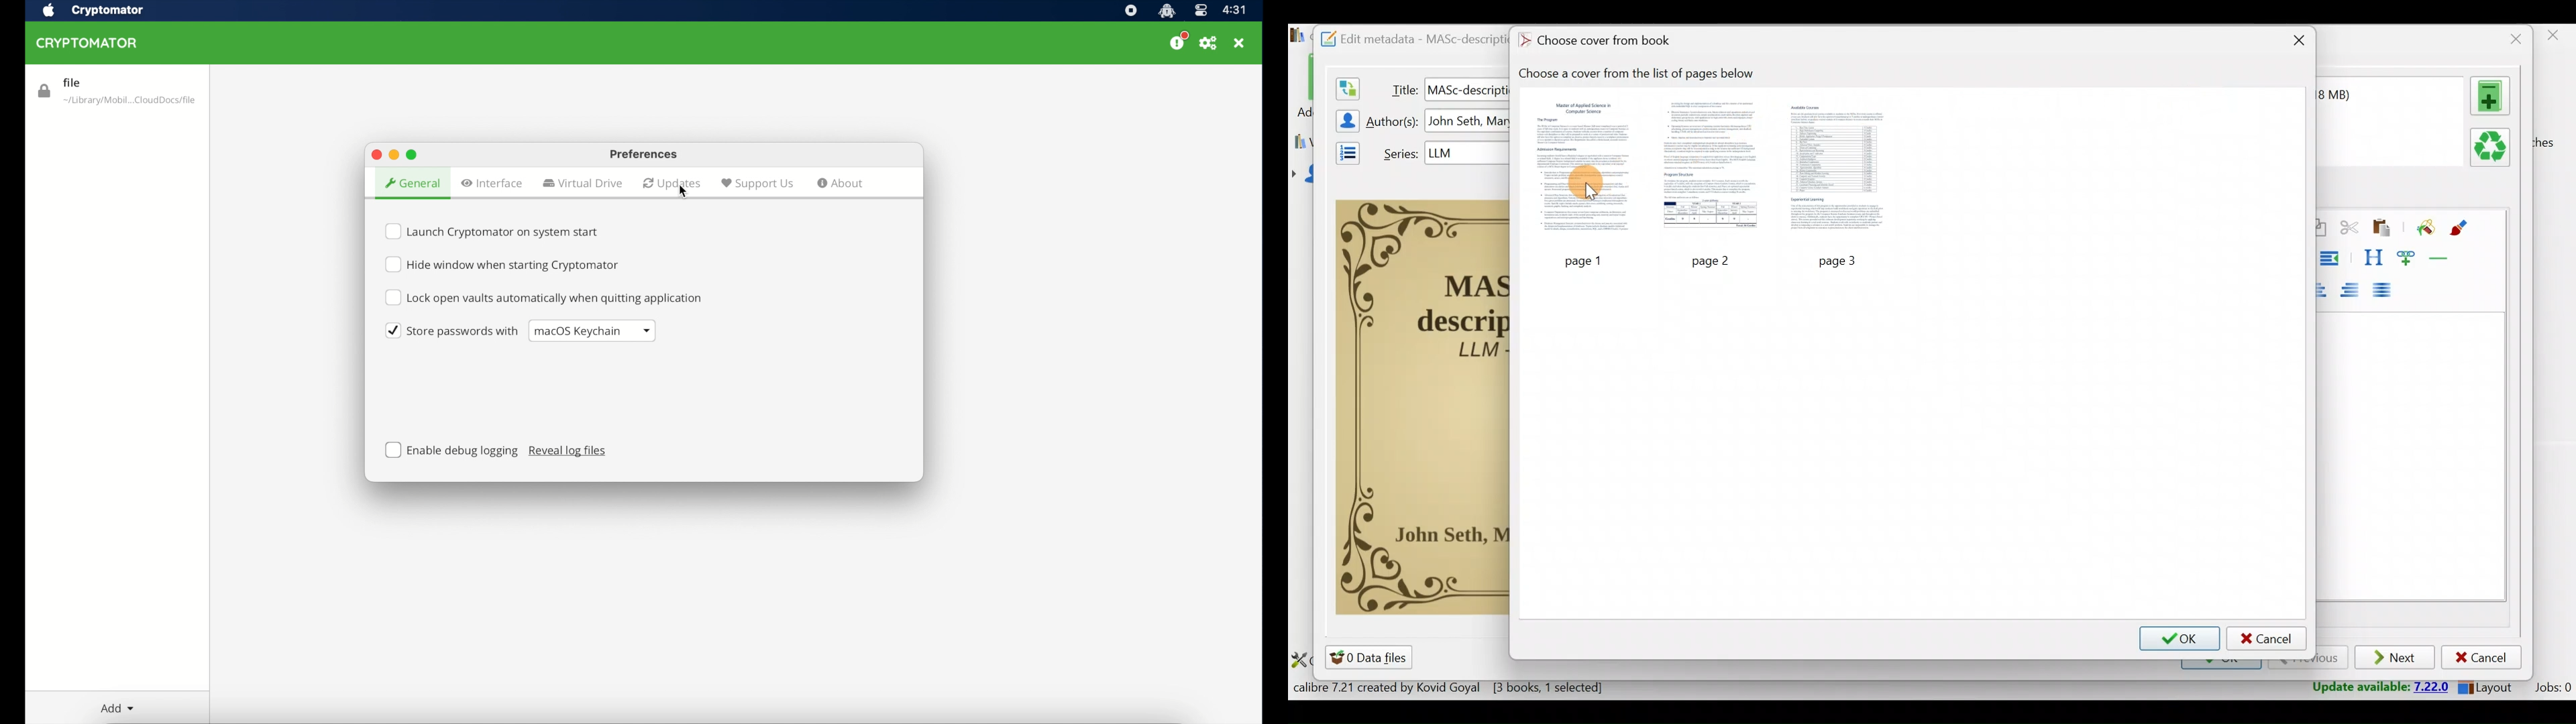 This screenshot has height=728, width=2576. What do you see at coordinates (2443, 258) in the screenshot?
I see `Insert separator` at bounding box center [2443, 258].